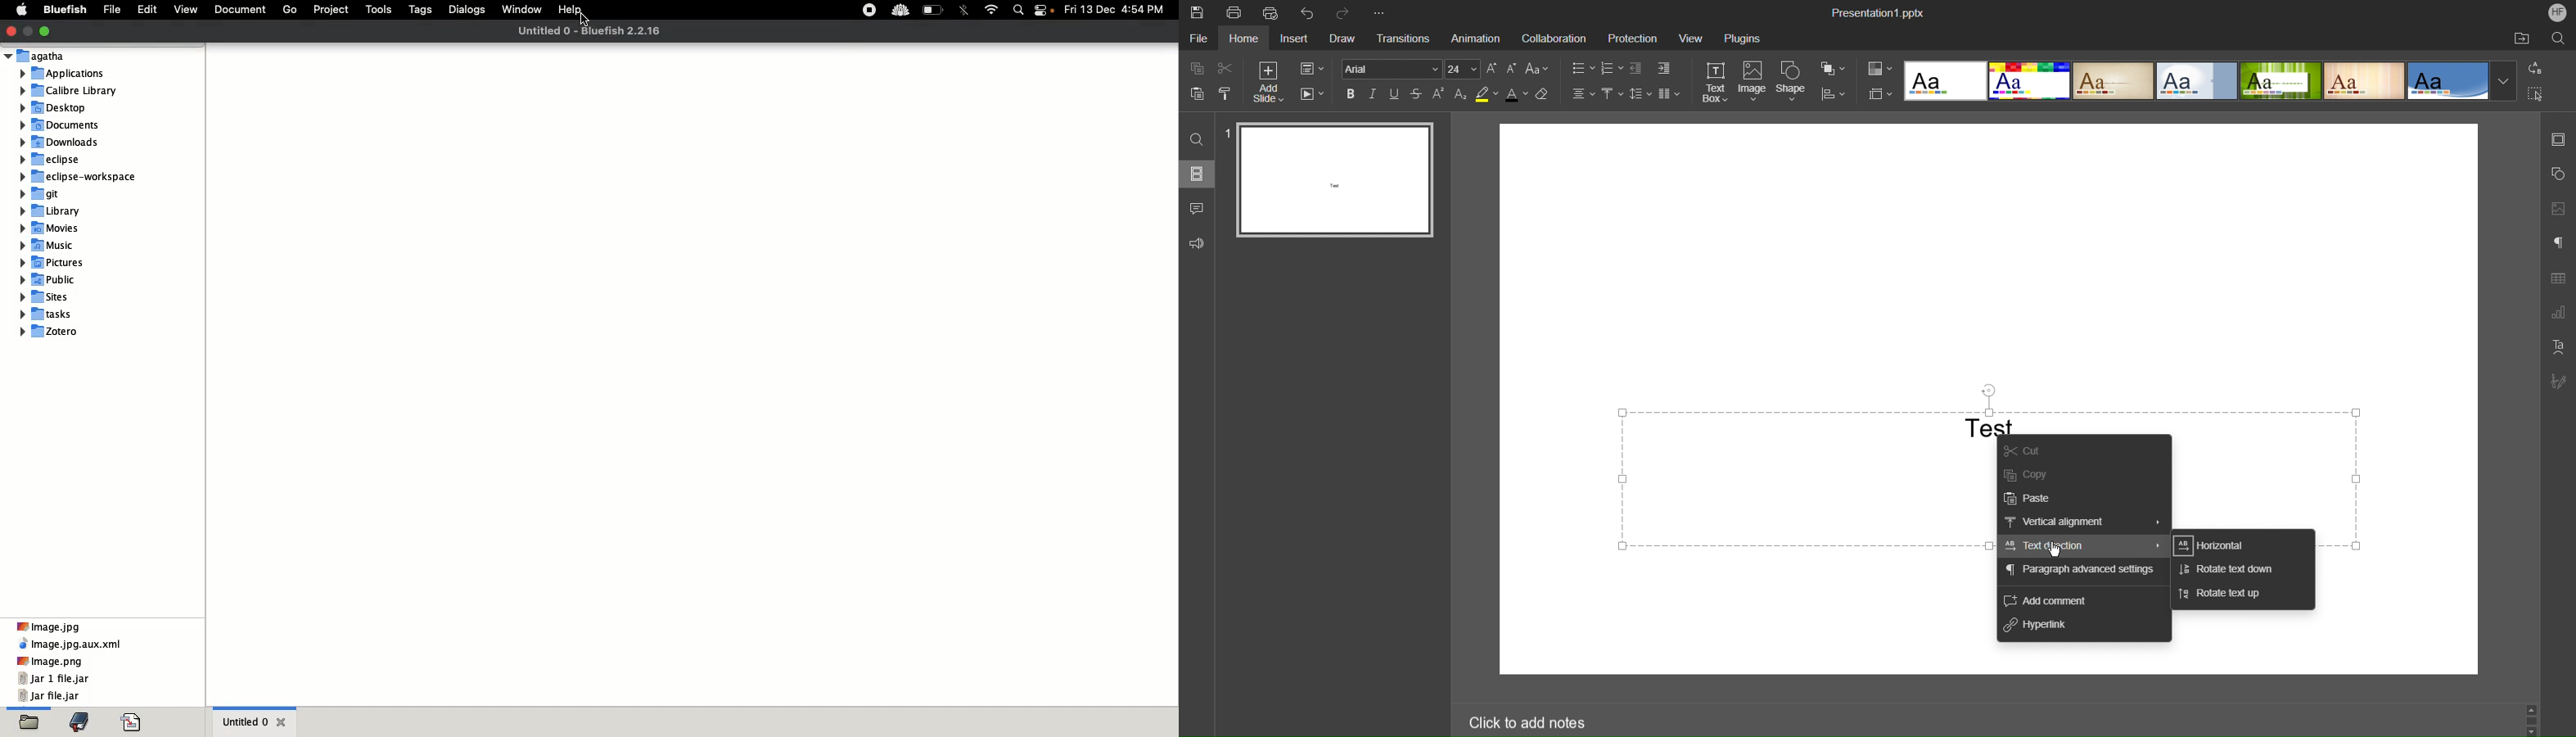 This screenshot has width=2576, height=756. Describe the element at coordinates (29, 719) in the screenshot. I see `Folders, highlighted as current selection` at that location.